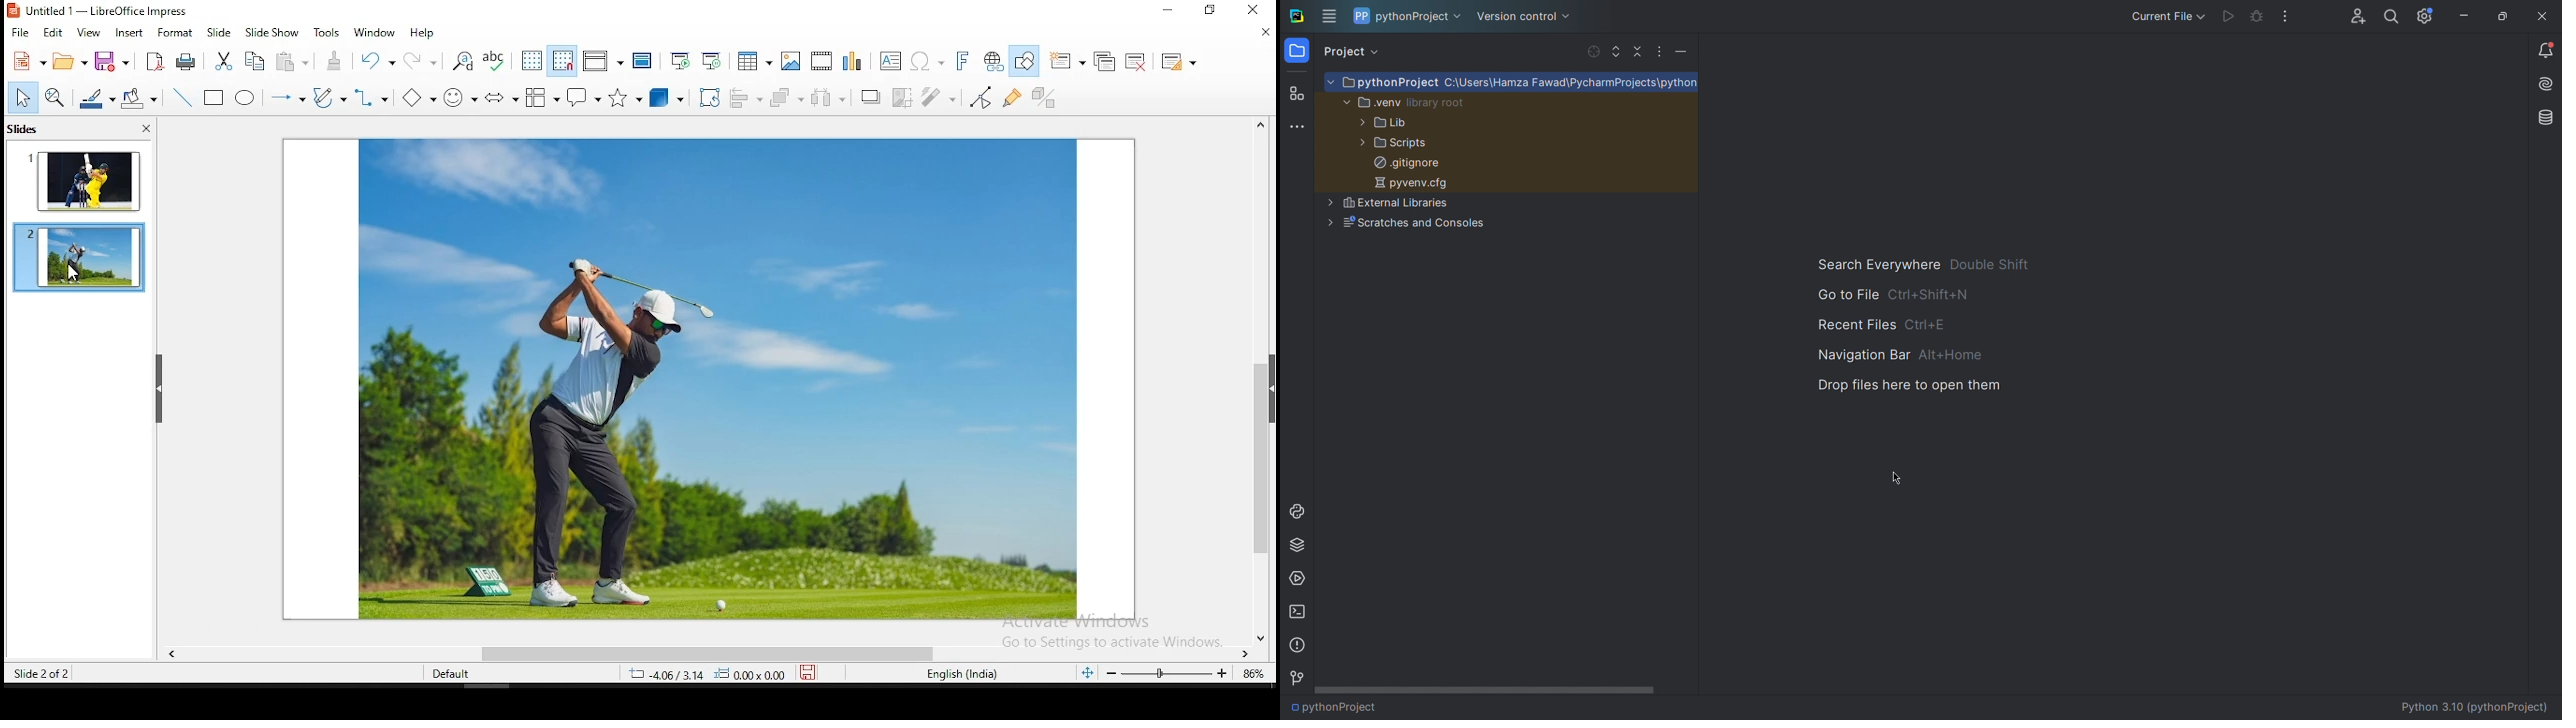  I want to click on close pane, so click(146, 128).